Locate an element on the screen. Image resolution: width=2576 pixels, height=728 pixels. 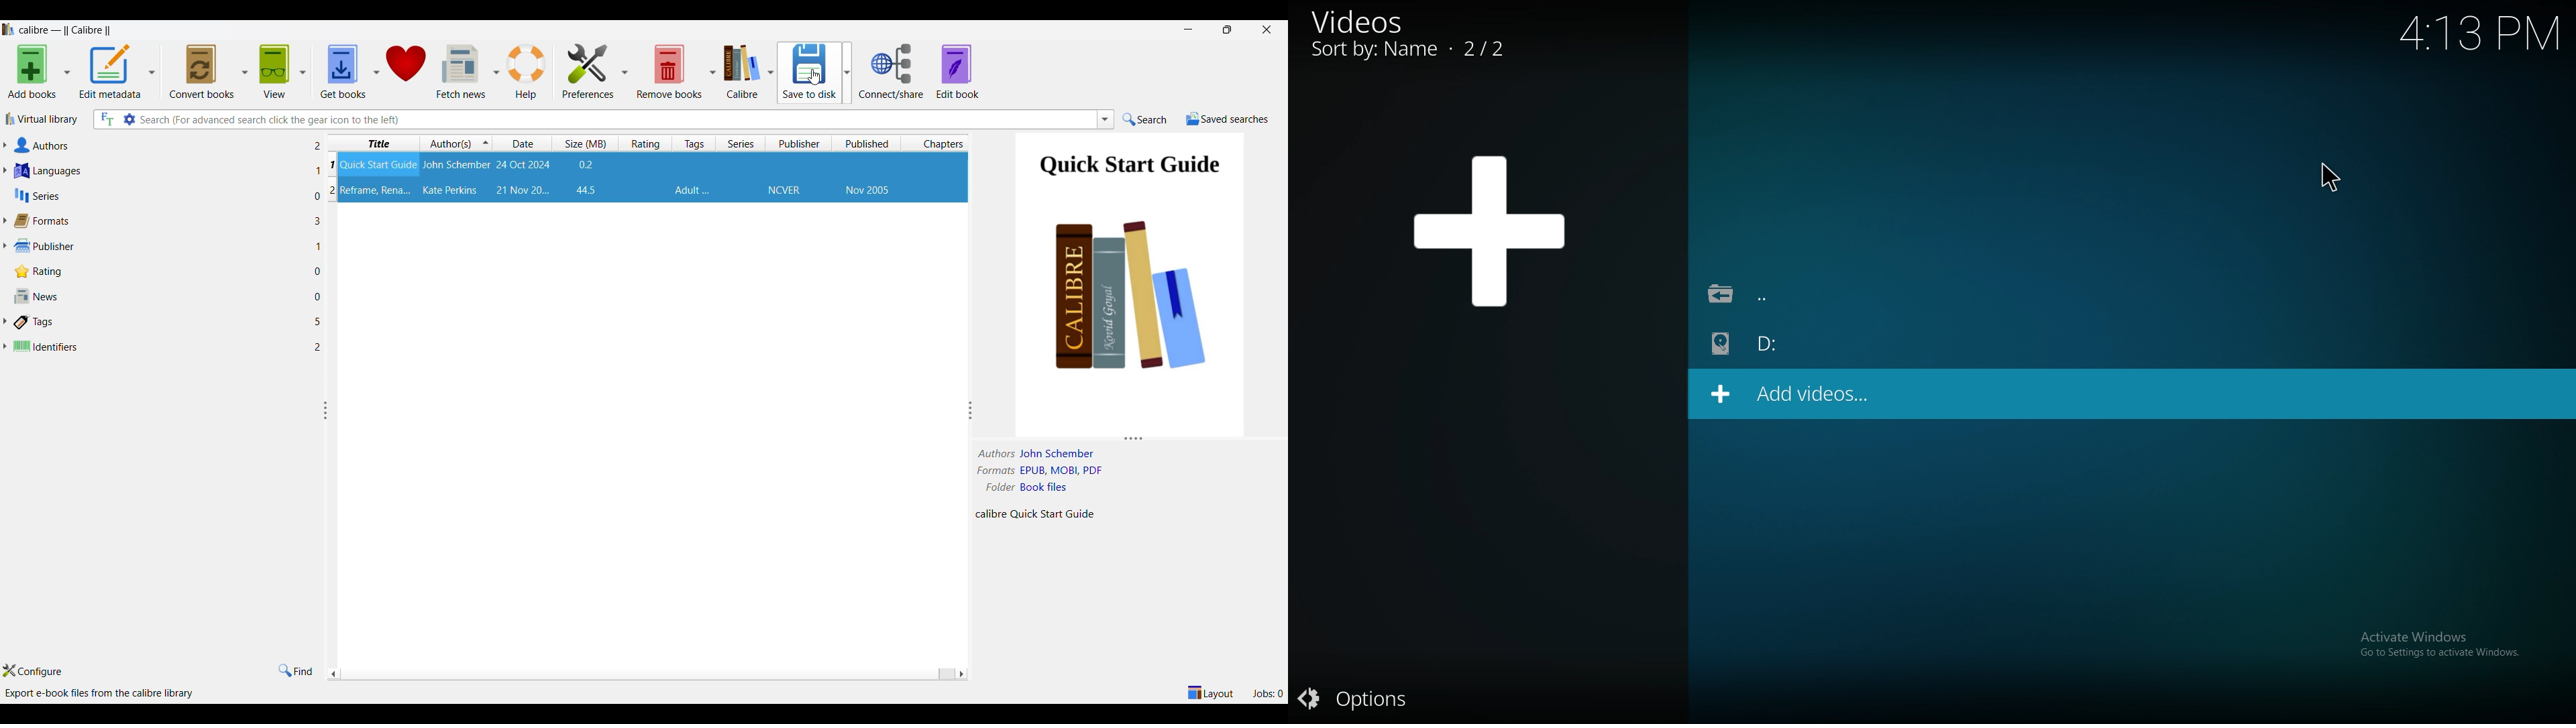
Tags is located at coordinates (692, 190).